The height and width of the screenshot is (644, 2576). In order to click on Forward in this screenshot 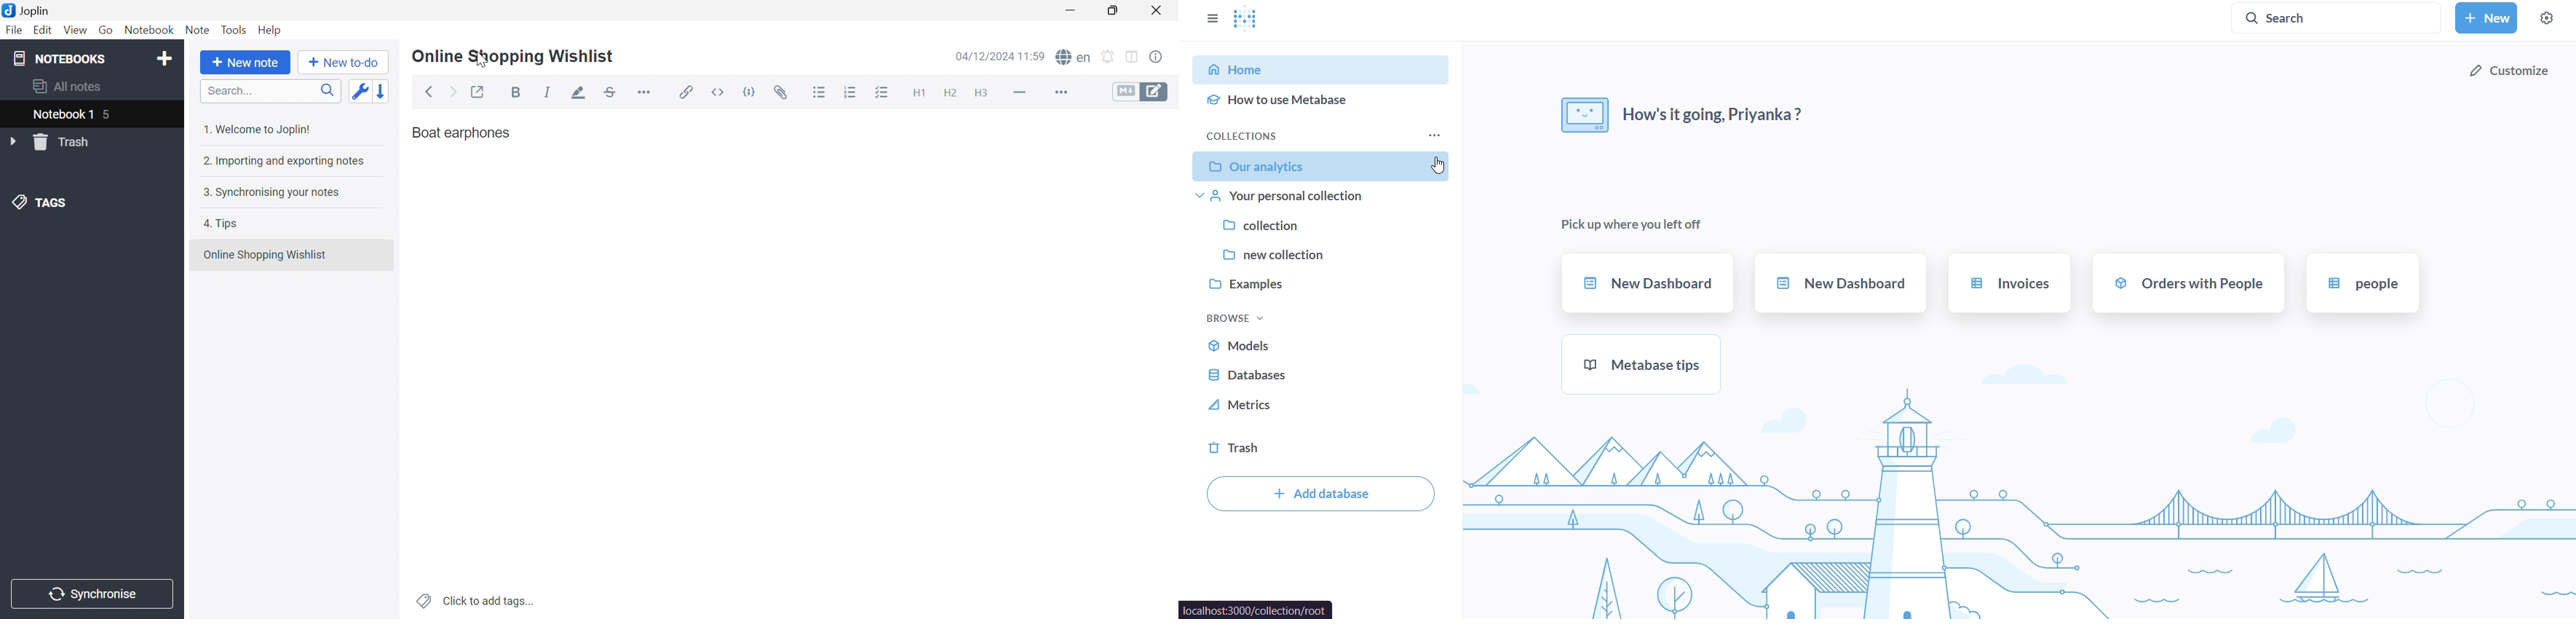, I will do `click(455, 93)`.